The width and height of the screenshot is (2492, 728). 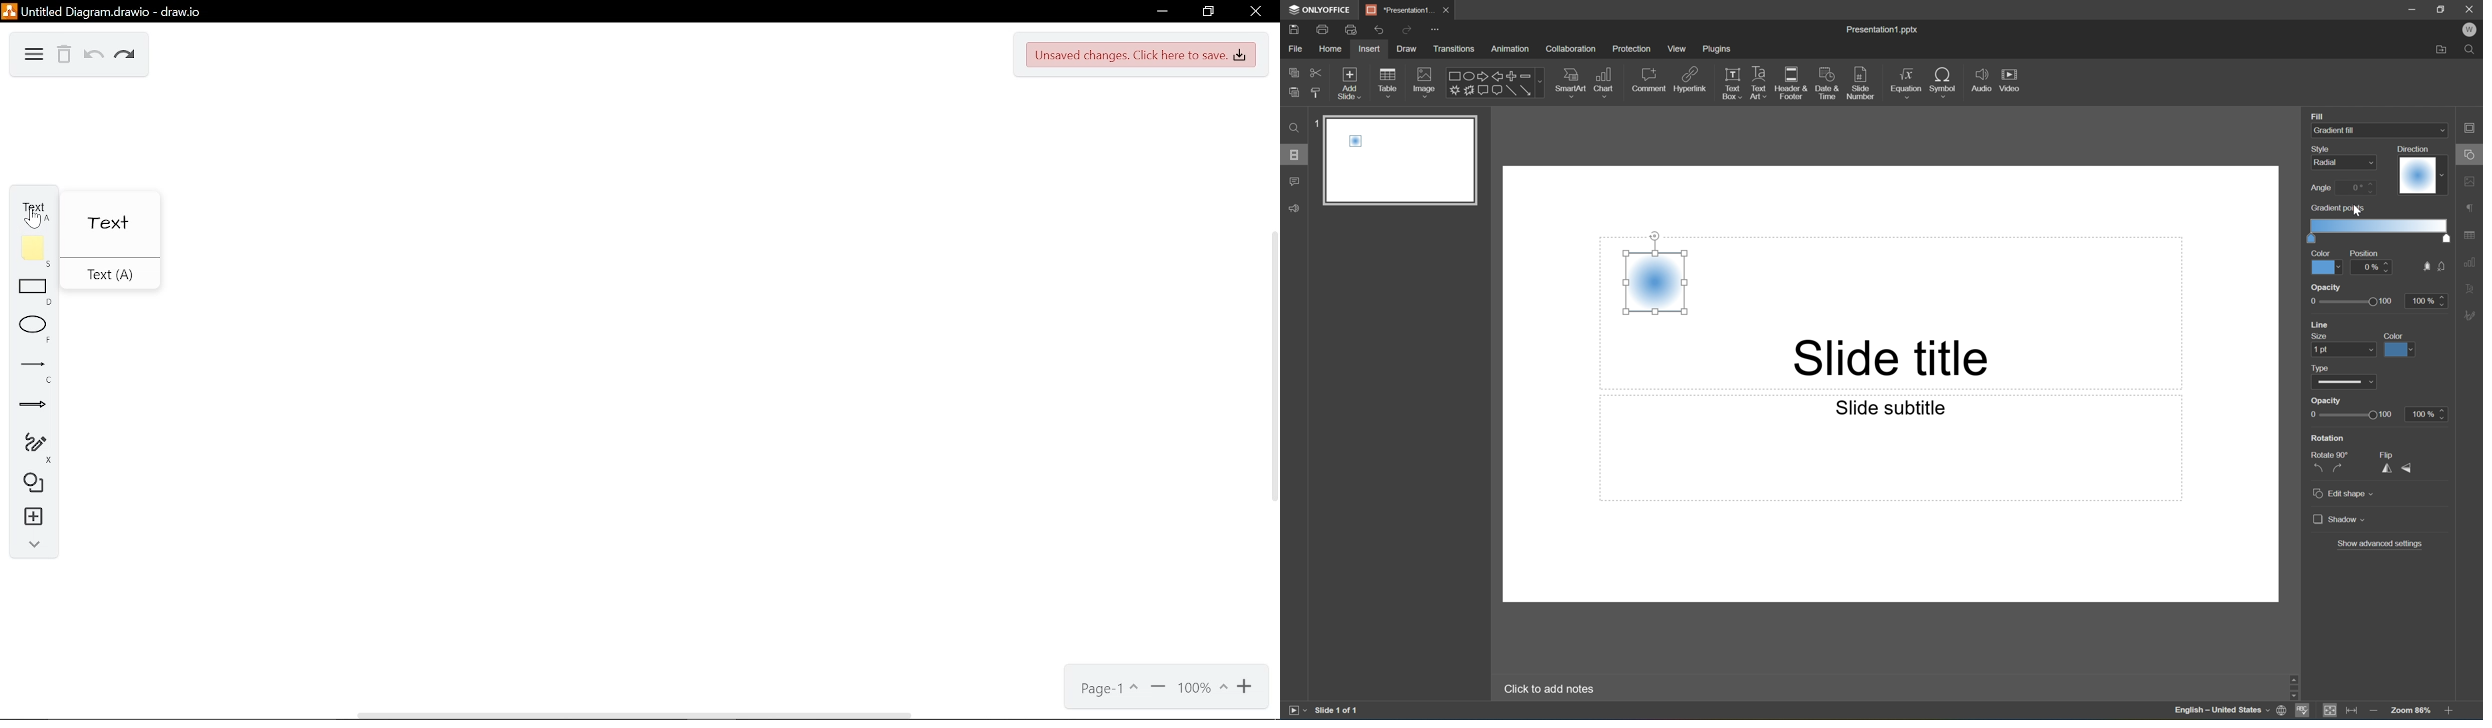 I want to click on Shadow, so click(x=2339, y=520).